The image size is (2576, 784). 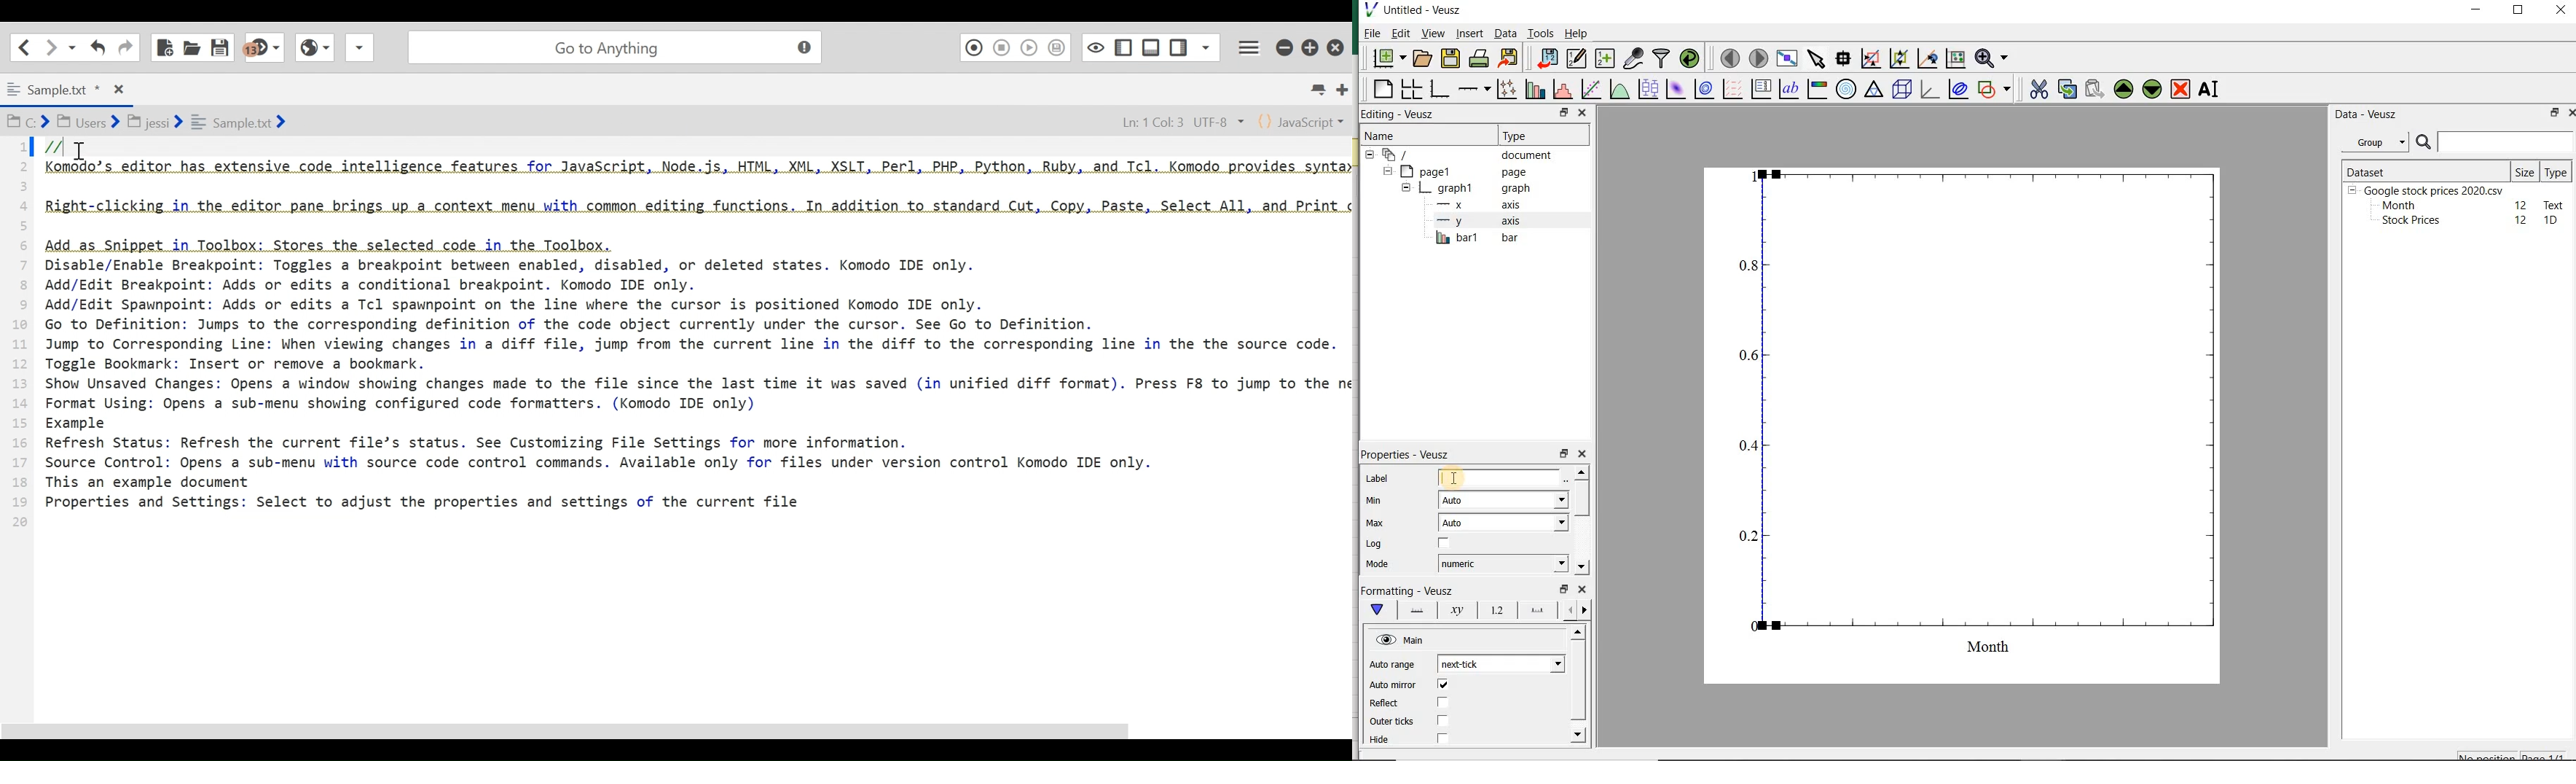 What do you see at coordinates (1501, 563) in the screenshot?
I see `numeric` at bounding box center [1501, 563].